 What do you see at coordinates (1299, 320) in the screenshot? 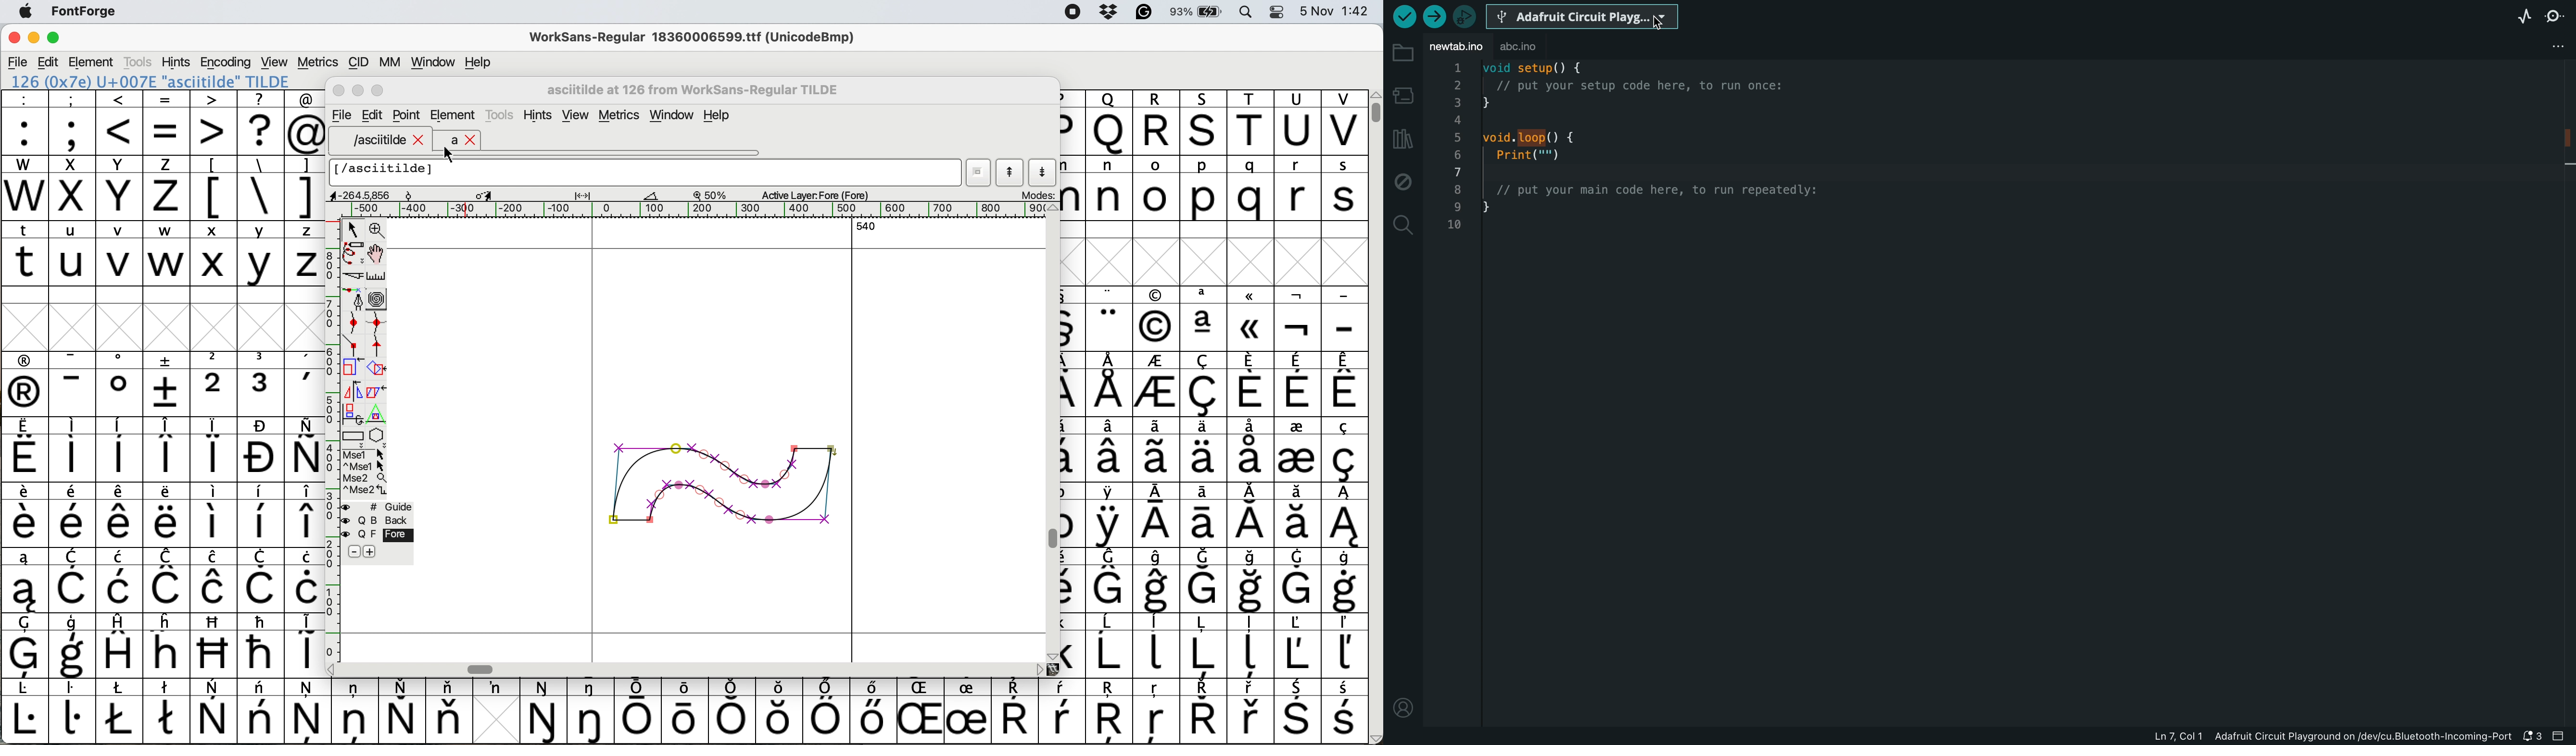
I see `symbol` at bounding box center [1299, 320].